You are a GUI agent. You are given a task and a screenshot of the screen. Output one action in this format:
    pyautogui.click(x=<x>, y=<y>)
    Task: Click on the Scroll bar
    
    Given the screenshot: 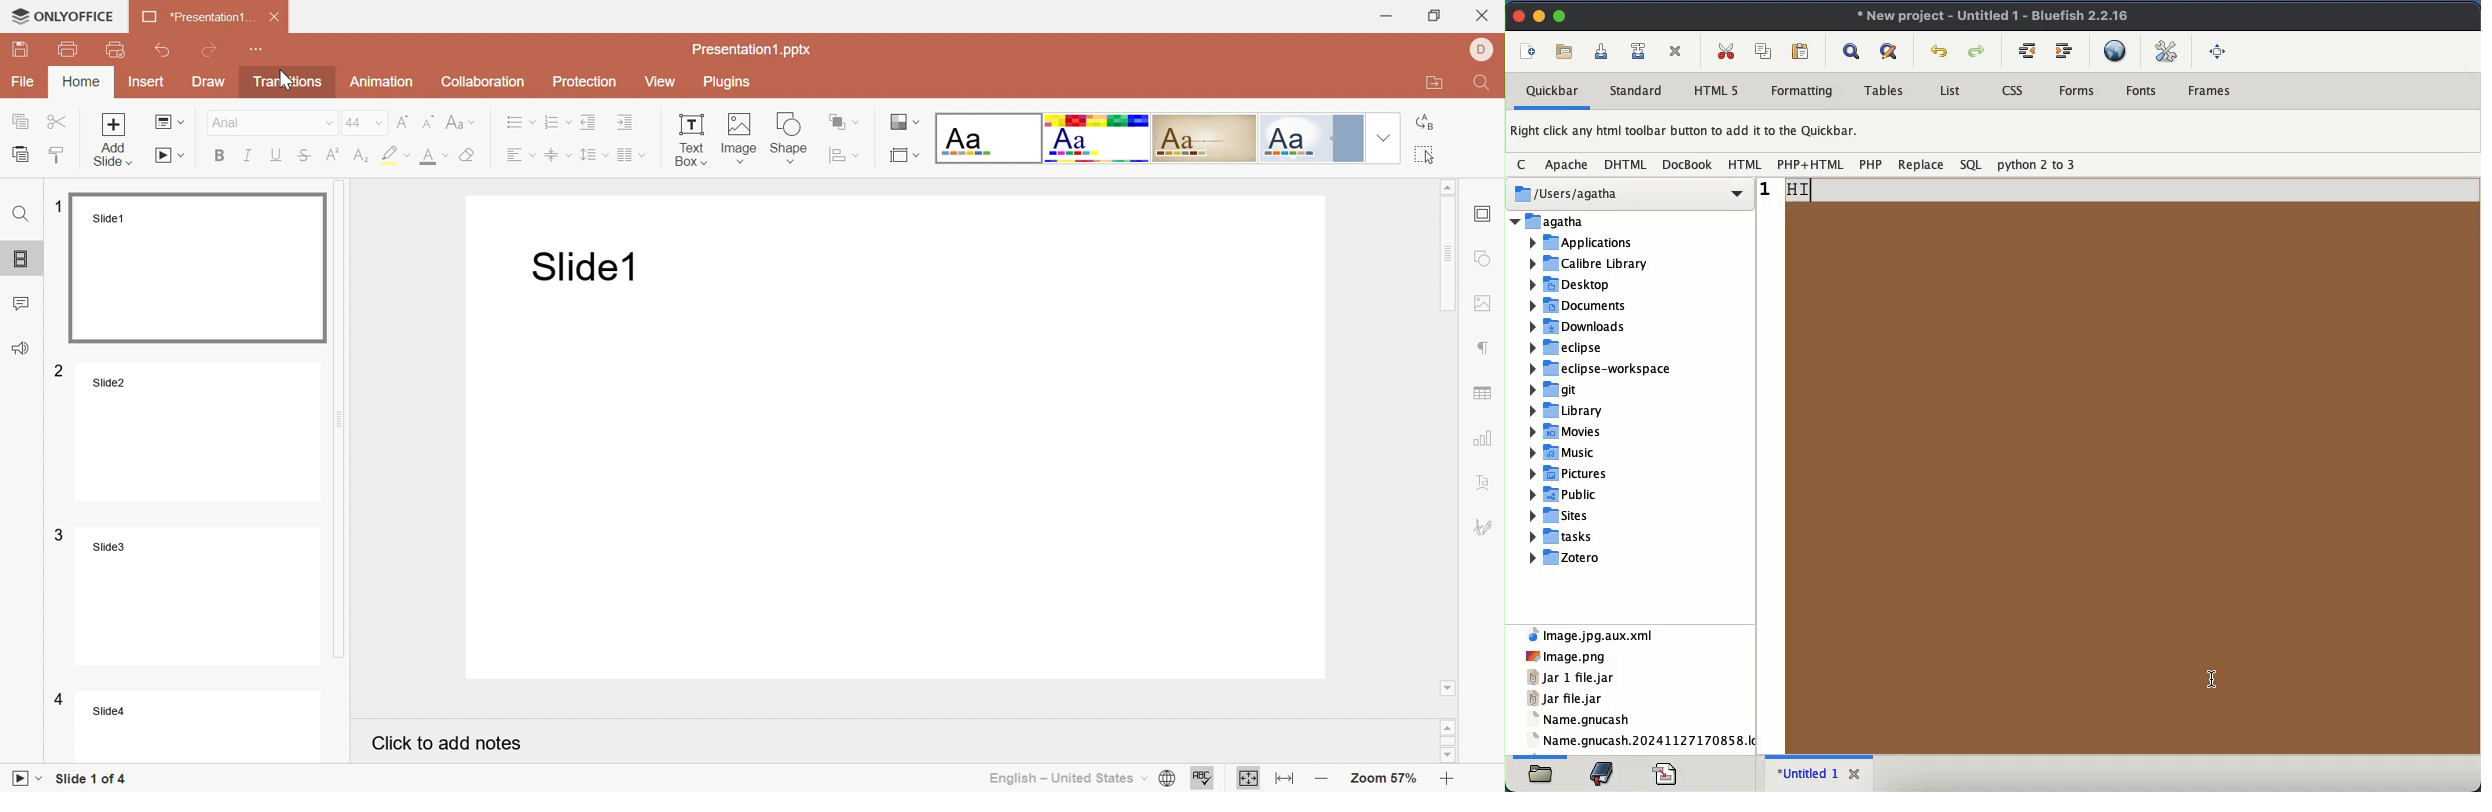 What is the action you would take?
    pyautogui.click(x=1450, y=434)
    